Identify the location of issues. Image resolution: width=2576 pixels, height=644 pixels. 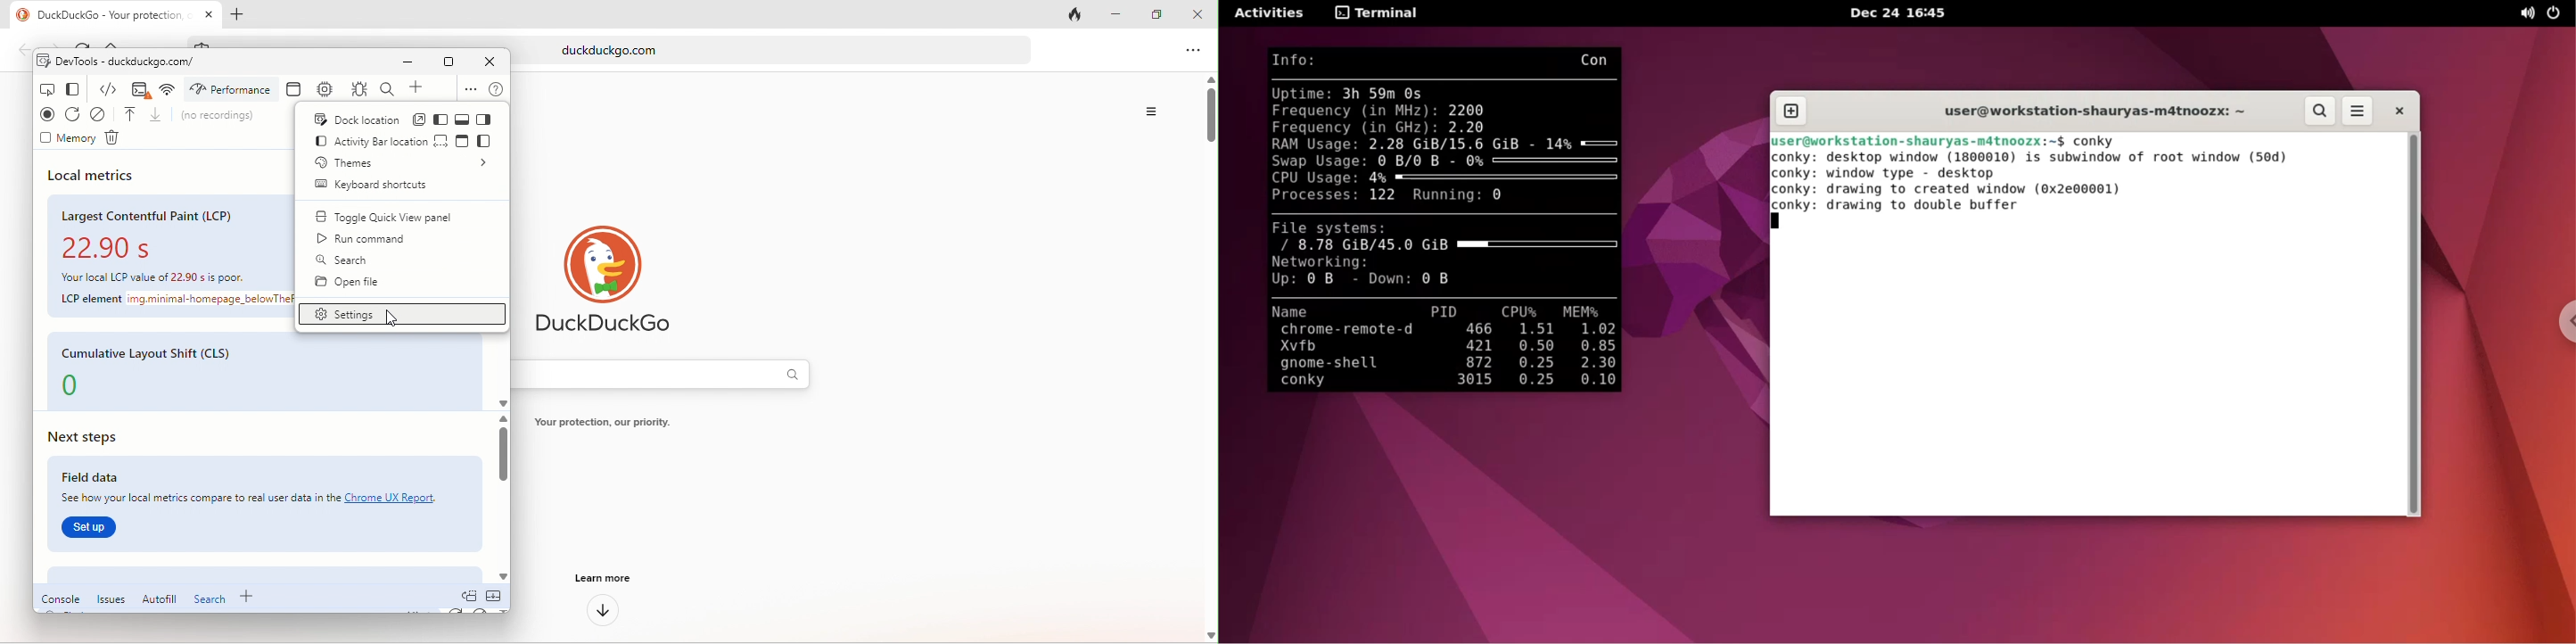
(111, 595).